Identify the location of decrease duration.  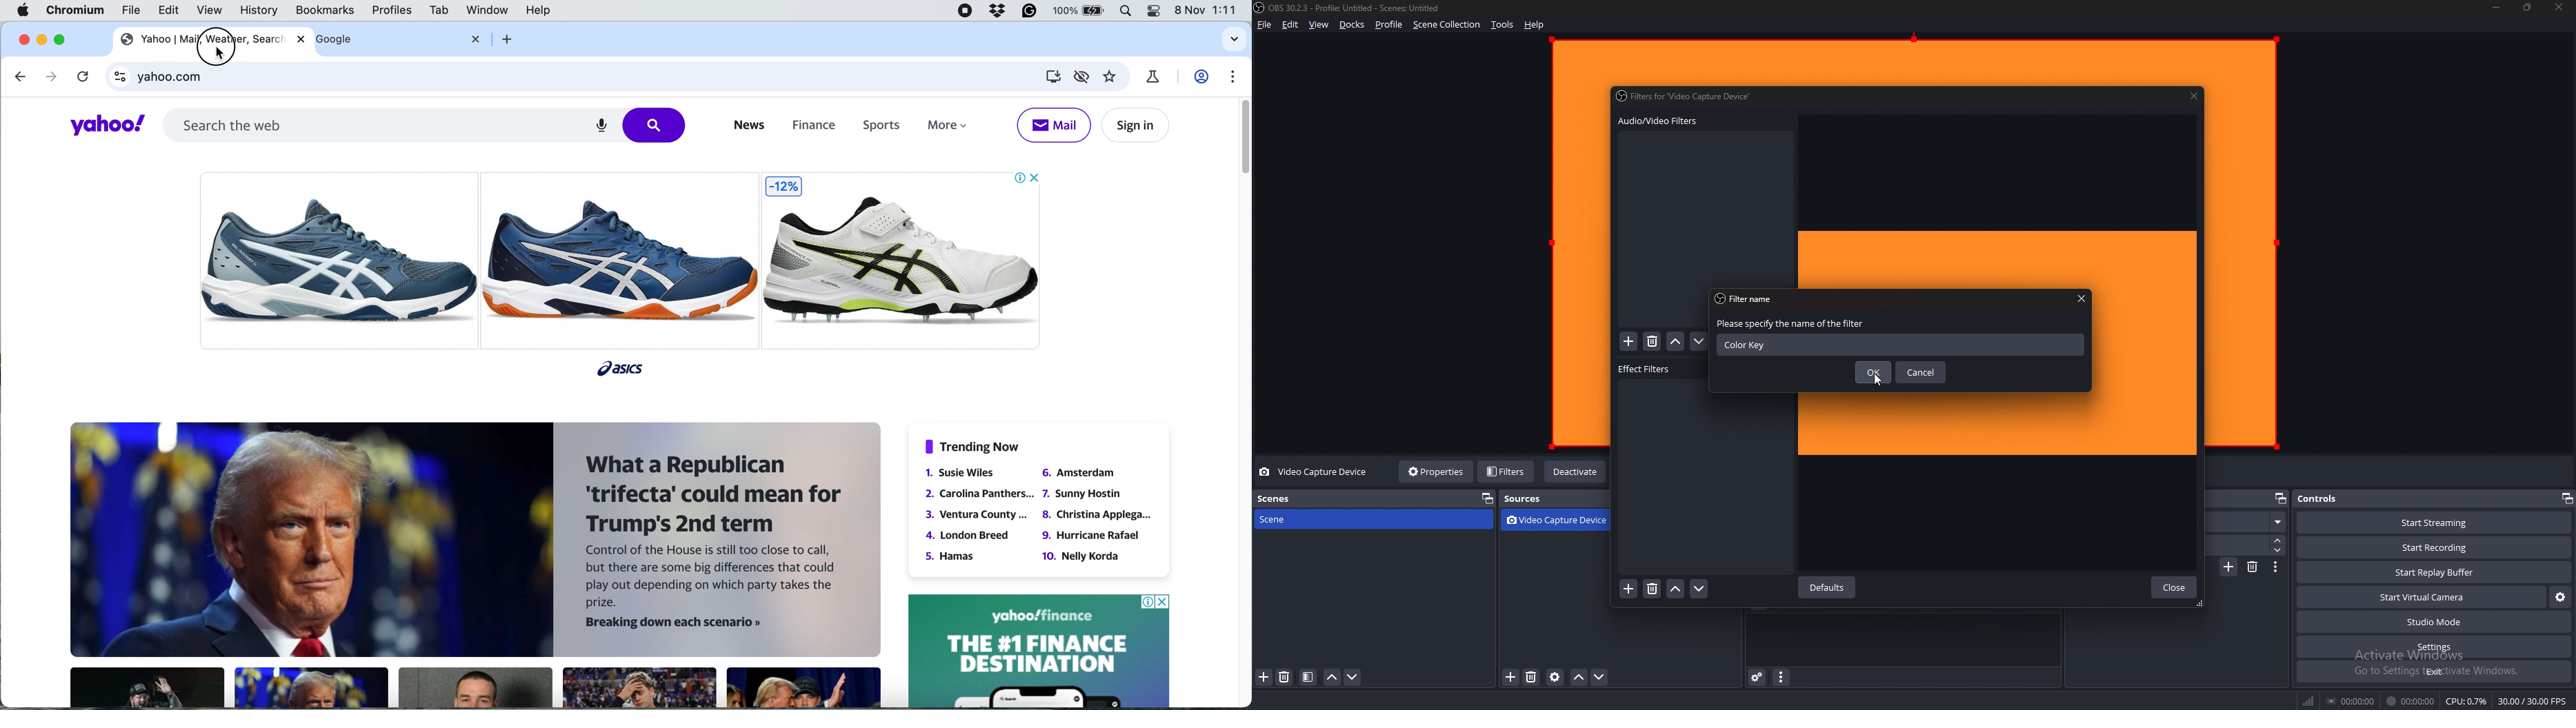
(2279, 550).